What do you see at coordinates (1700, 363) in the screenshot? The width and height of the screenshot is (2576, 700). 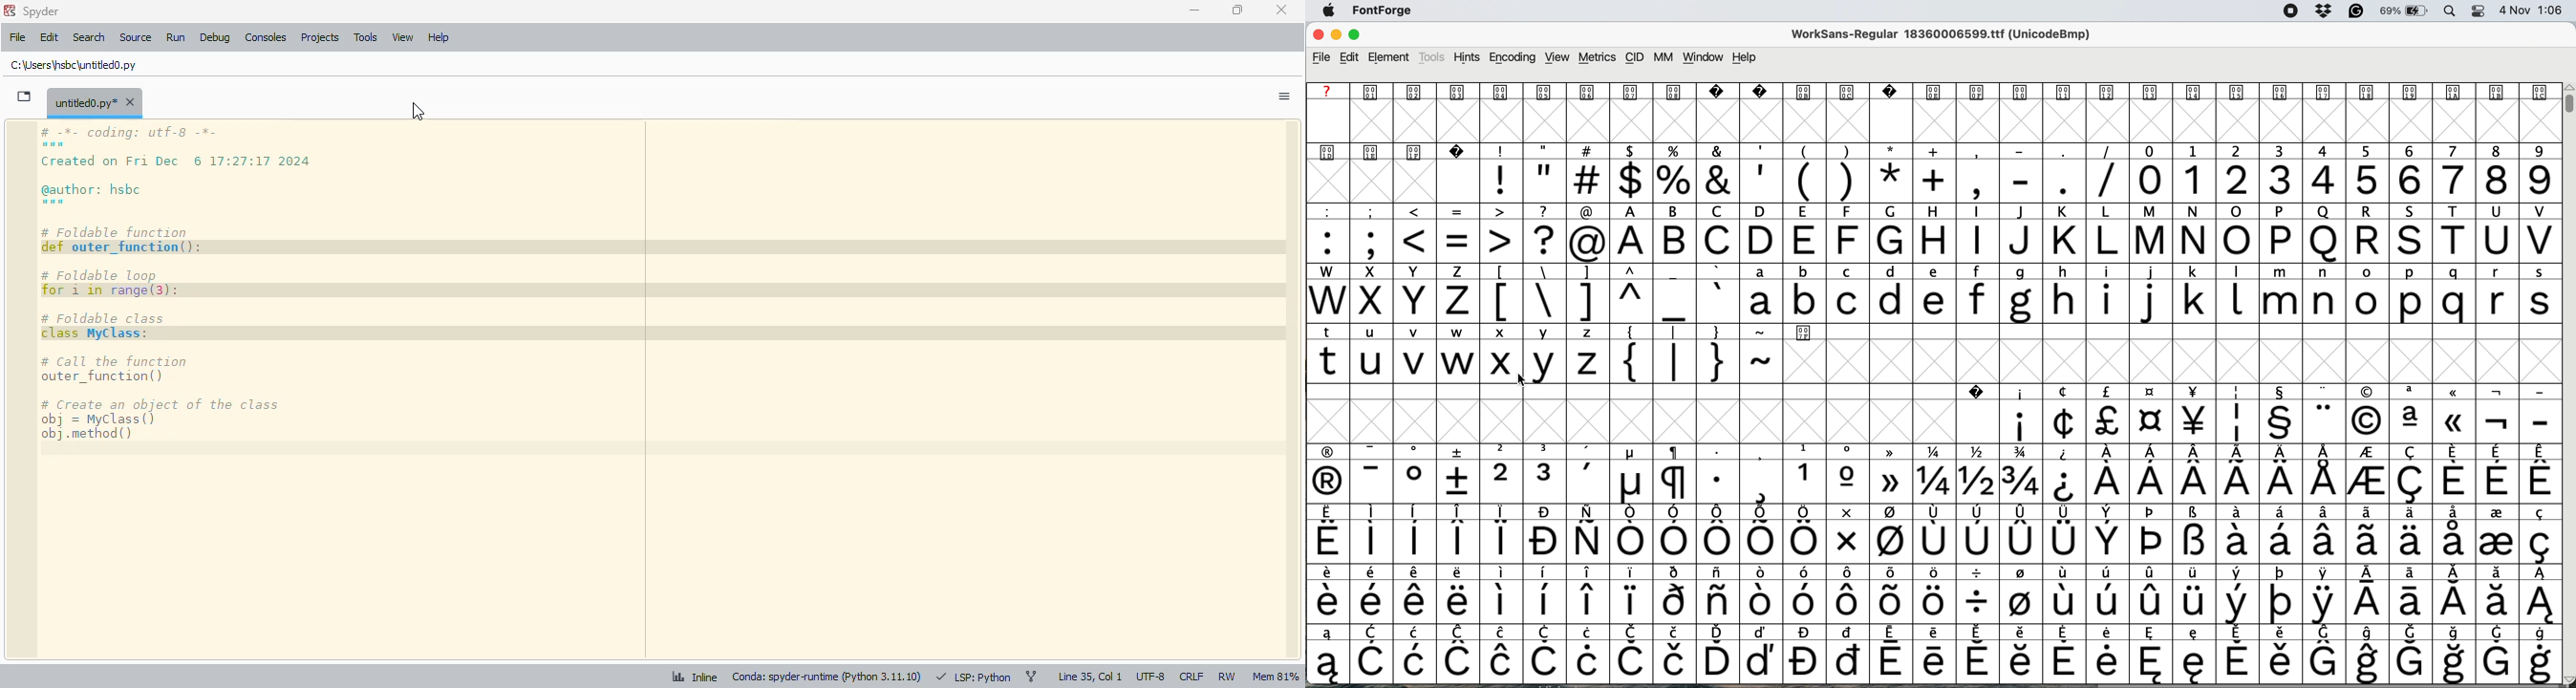 I see `special characters` at bounding box center [1700, 363].